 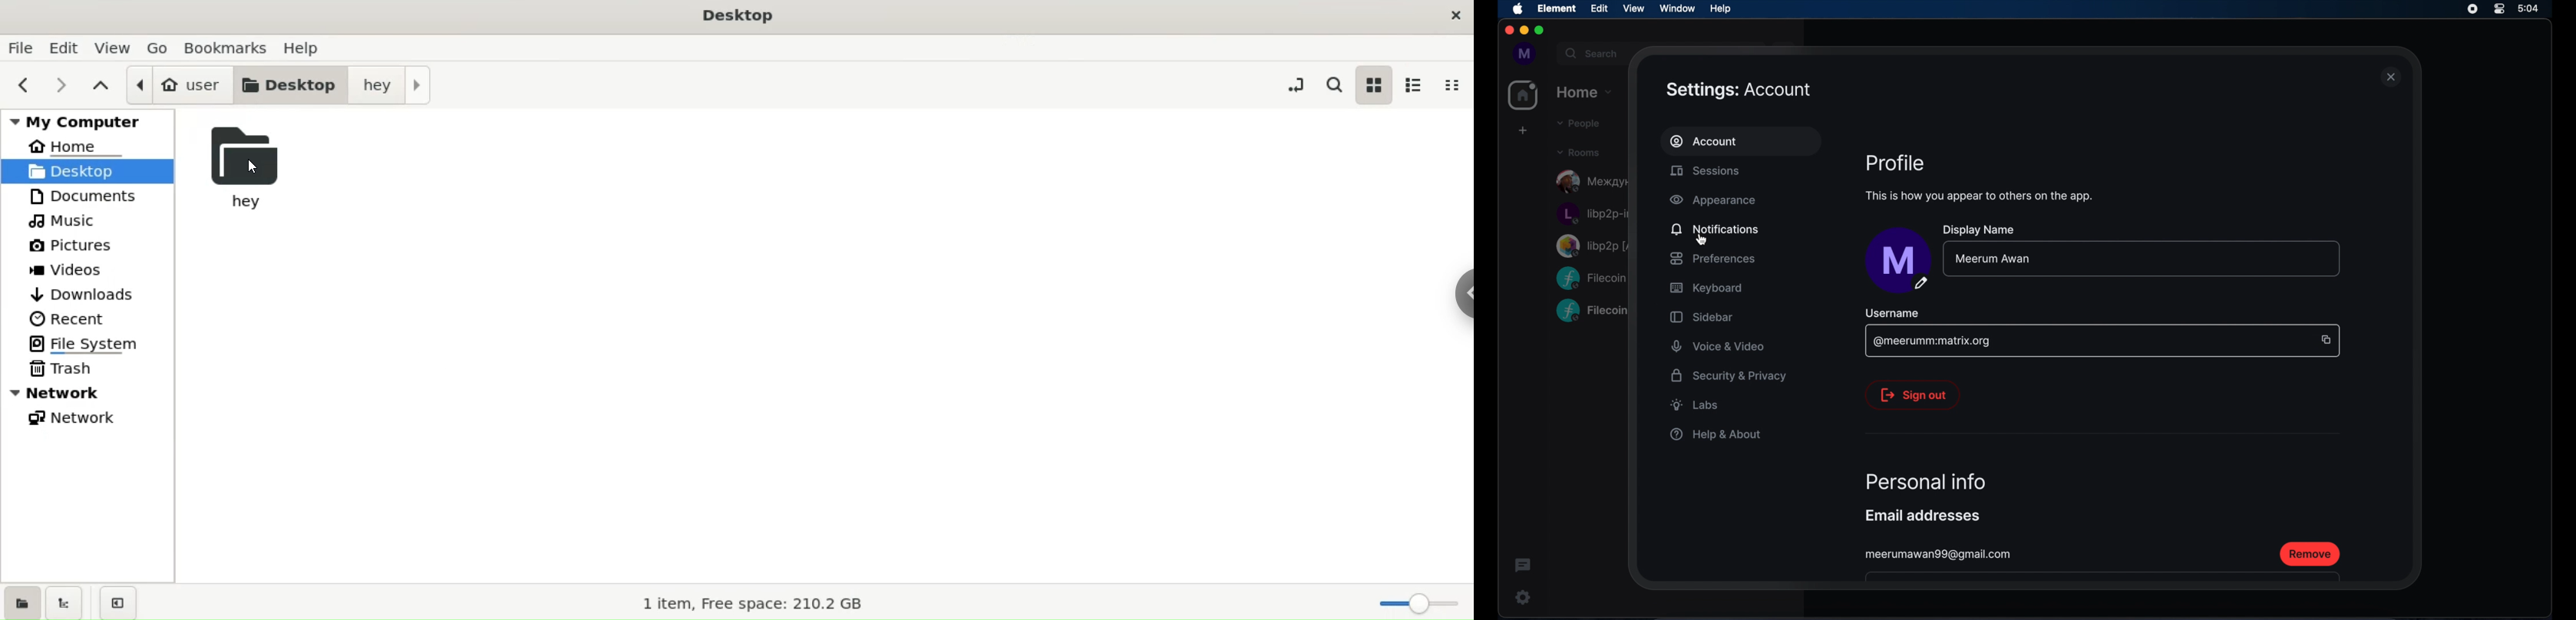 I want to click on notifications, so click(x=1714, y=228).